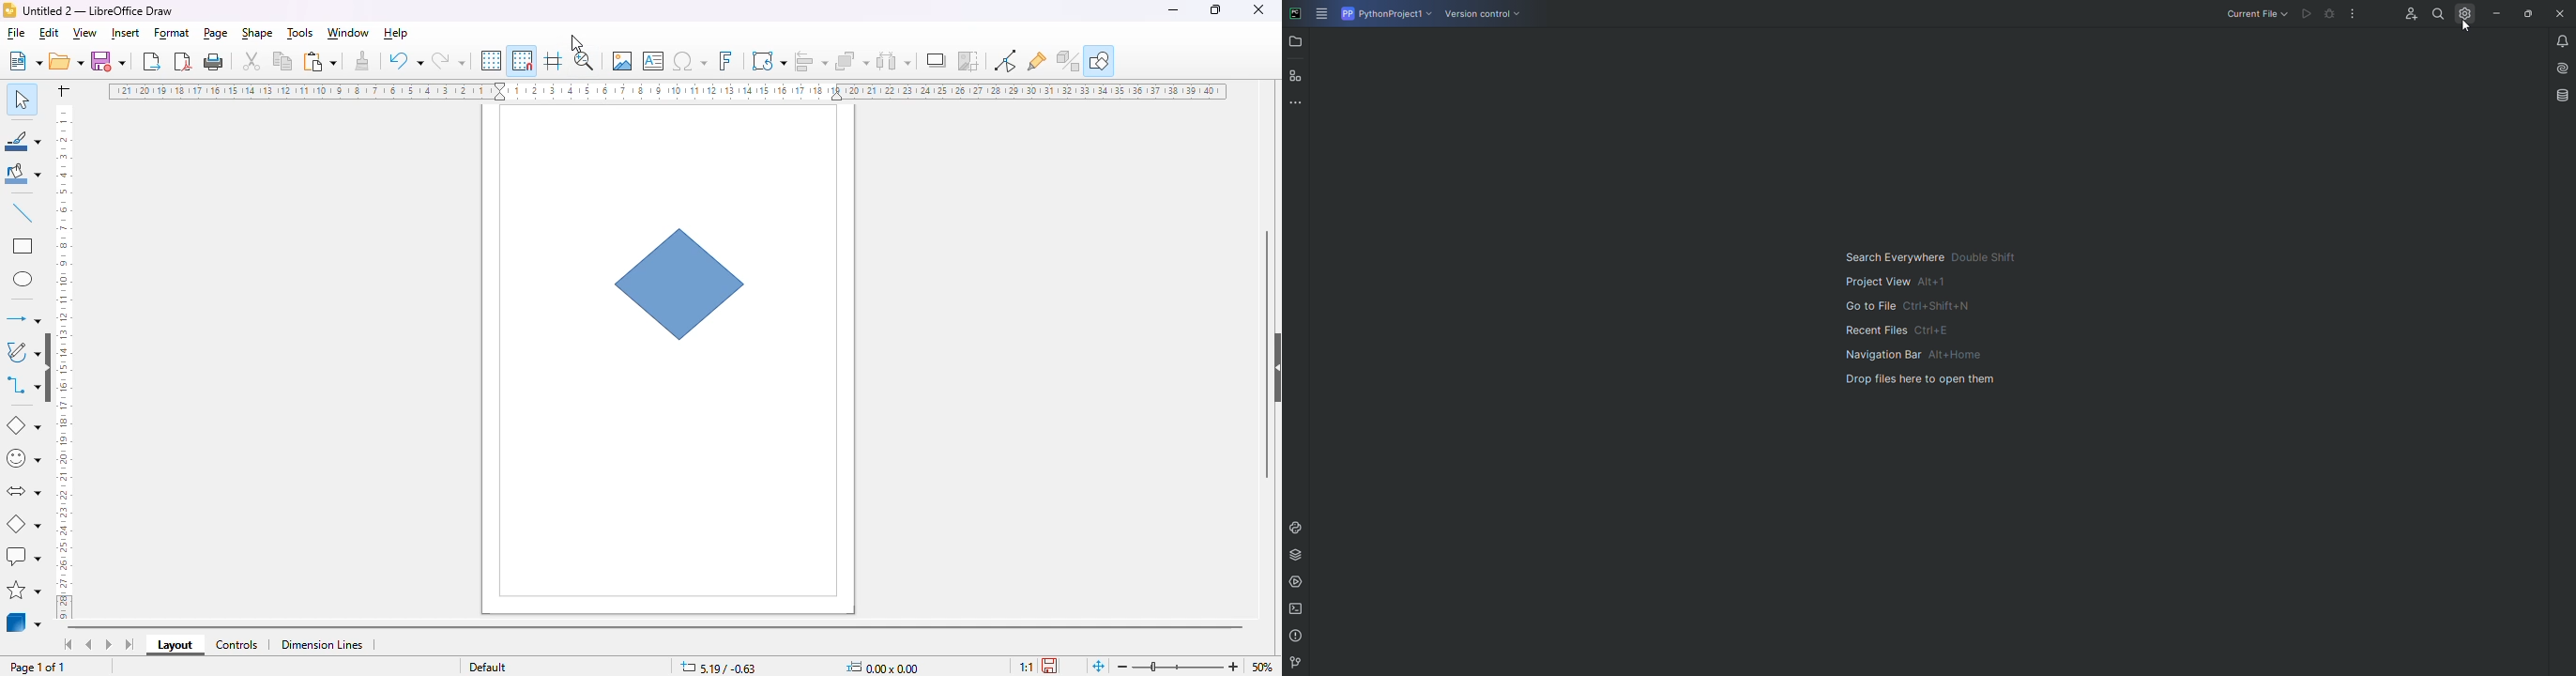 Image resolution: width=2576 pixels, height=700 pixels. Describe the element at coordinates (1123, 667) in the screenshot. I see `zoom out` at that location.